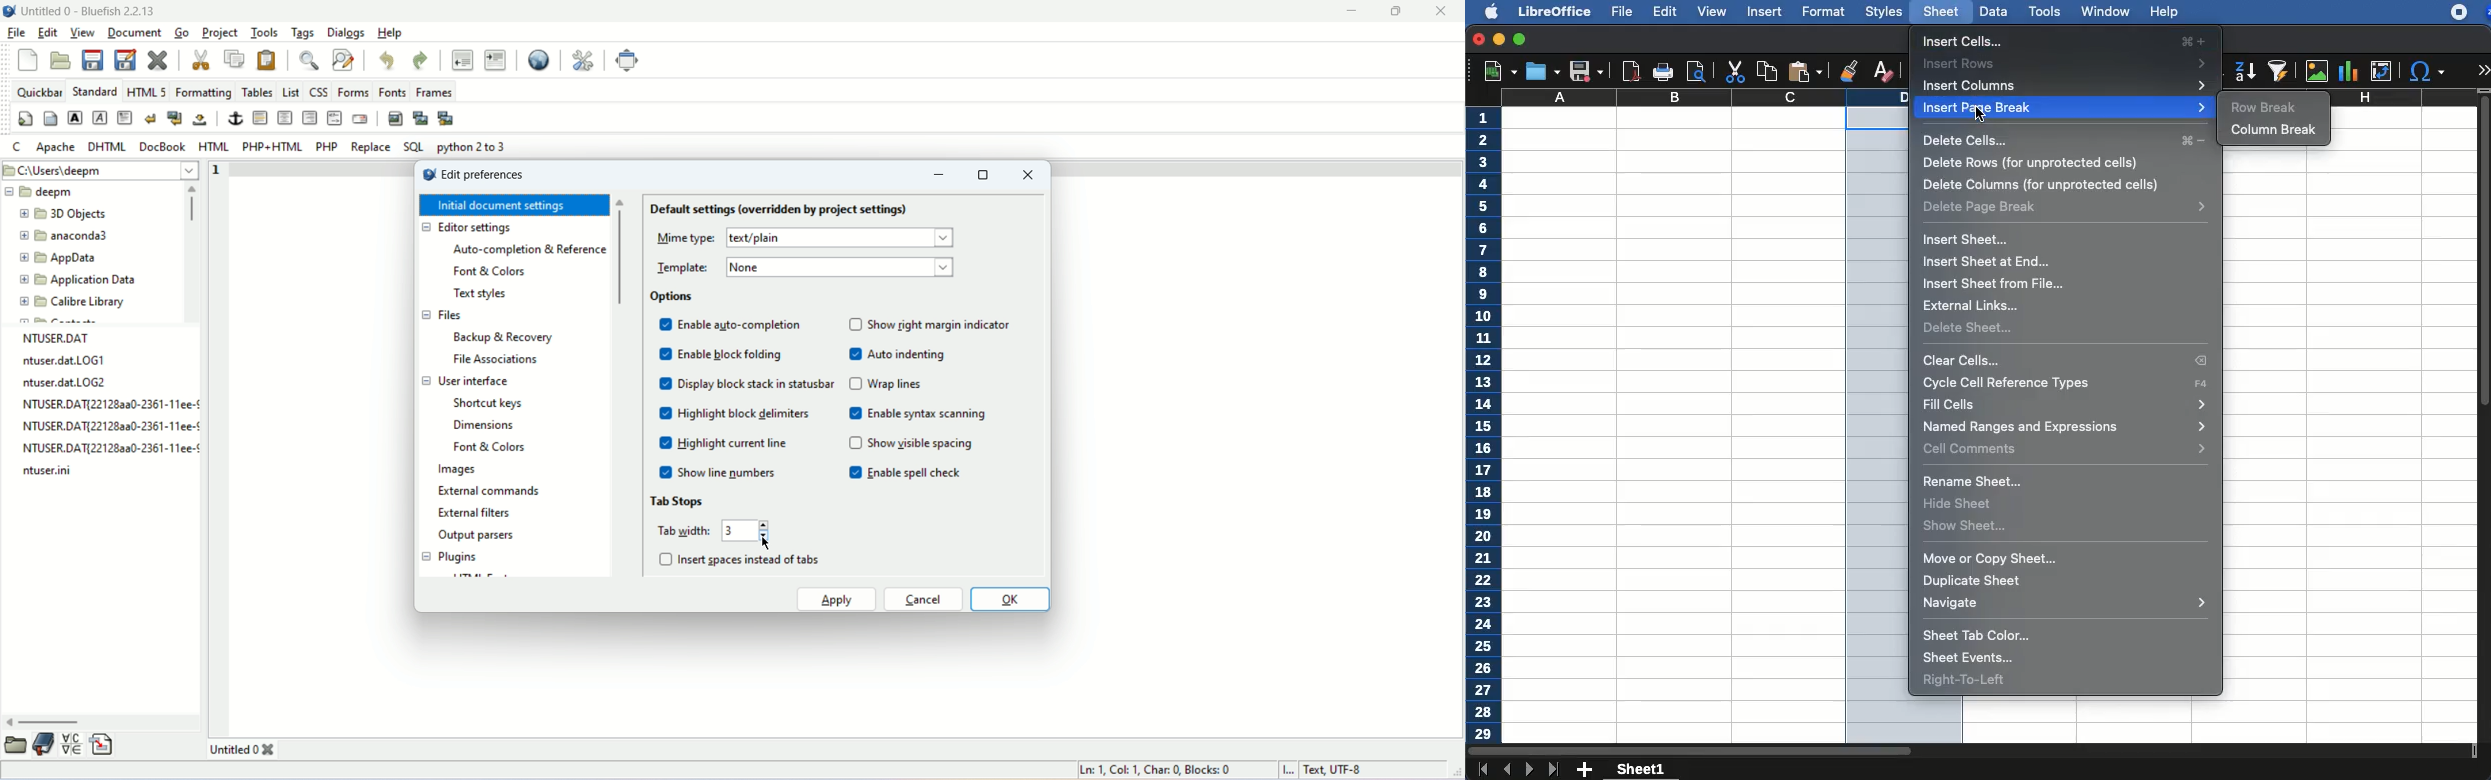 The height and width of the screenshot is (784, 2492). Describe the element at coordinates (387, 58) in the screenshot. I see `undo` at that location.